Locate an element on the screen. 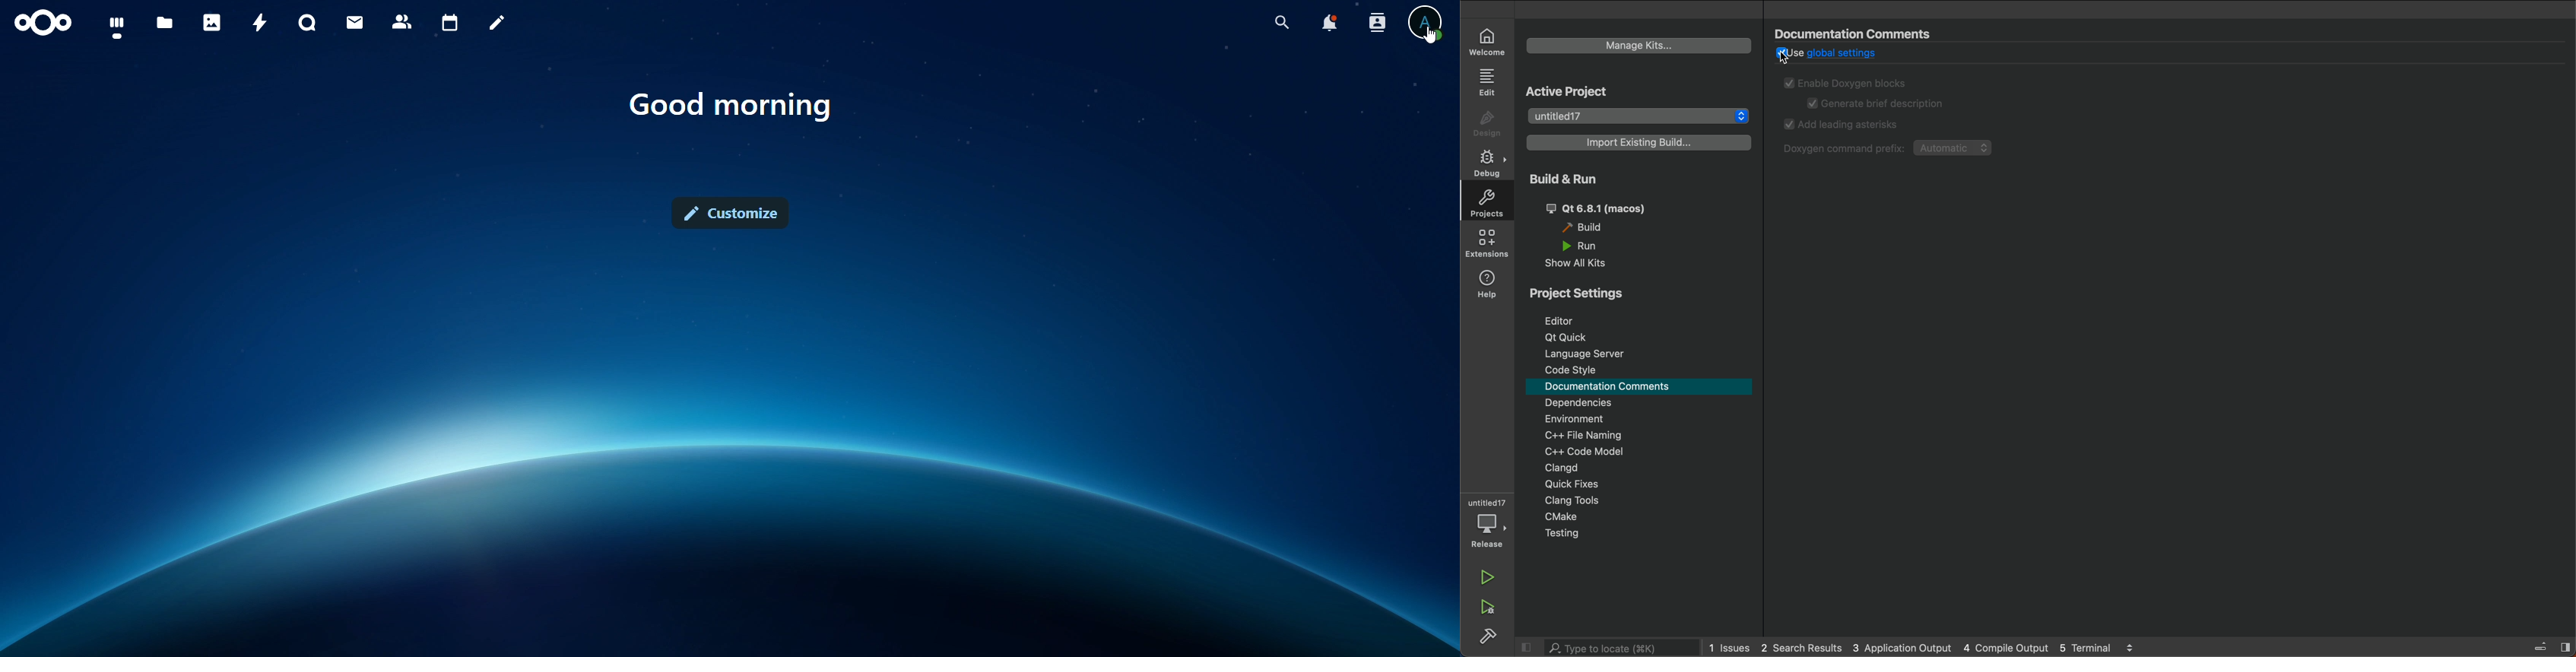  quick fixes is located at coordinates (1577, 484).